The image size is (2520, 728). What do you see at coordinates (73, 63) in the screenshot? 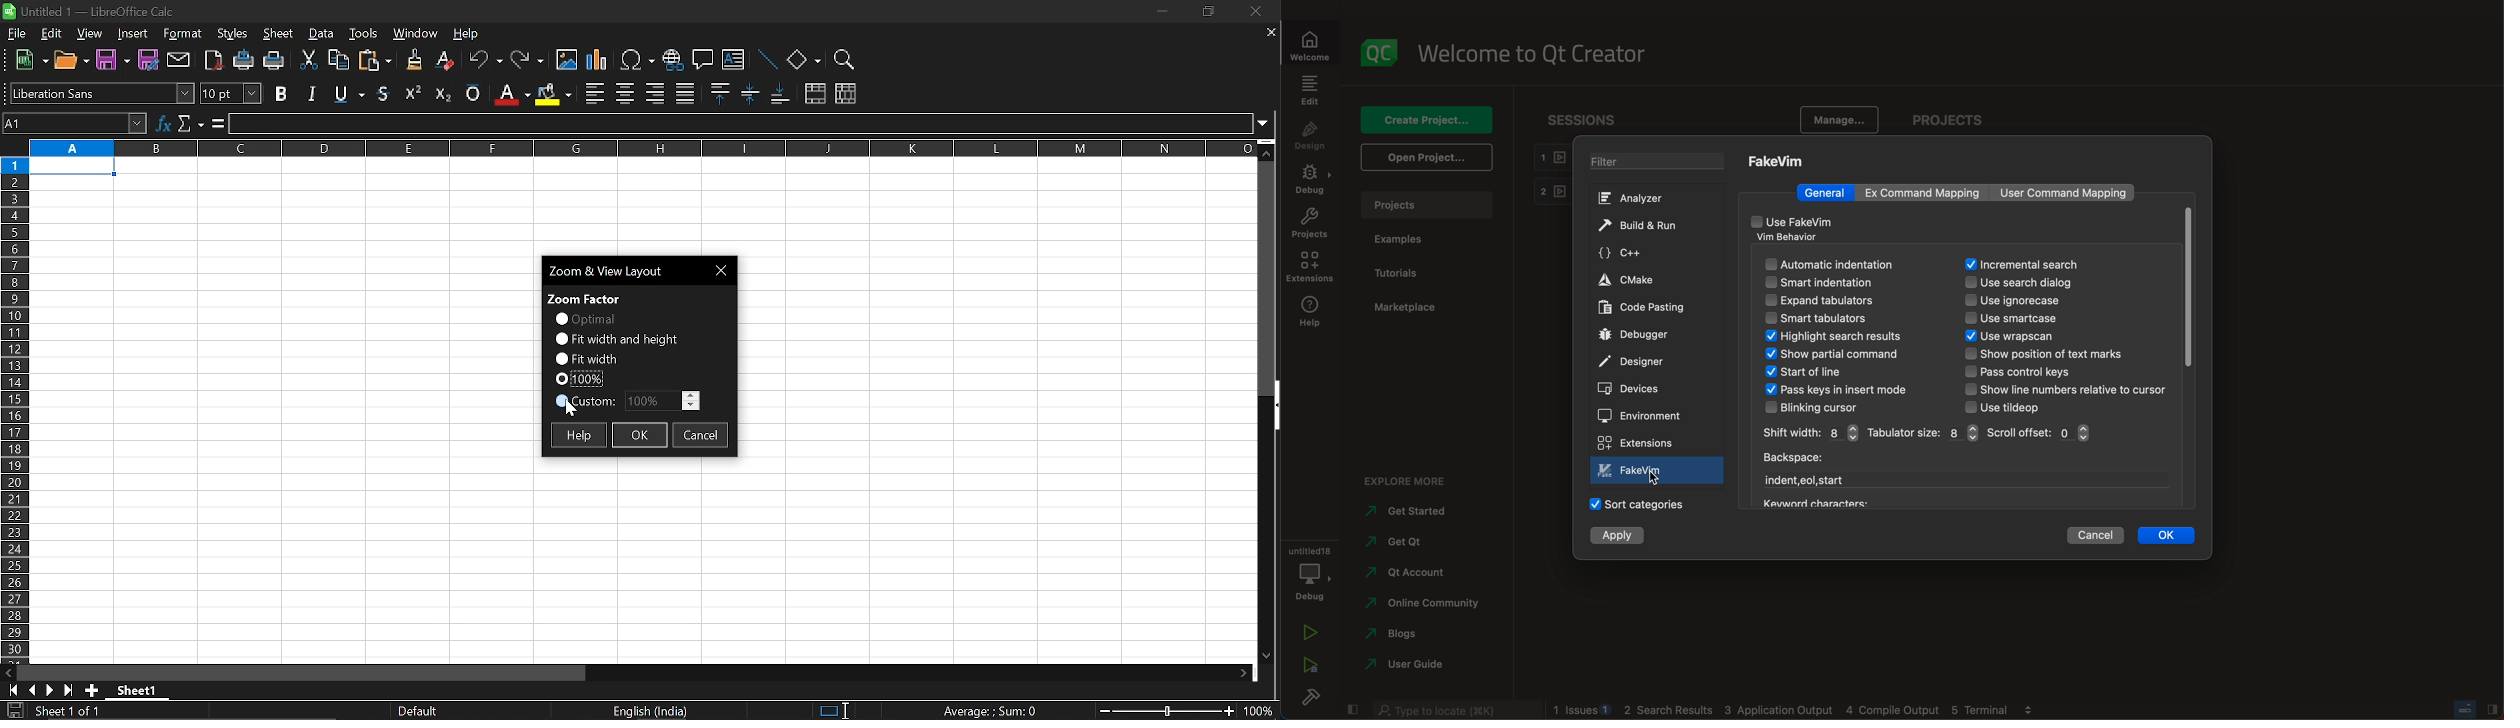
I see `open` at bounding box center [73, 63].